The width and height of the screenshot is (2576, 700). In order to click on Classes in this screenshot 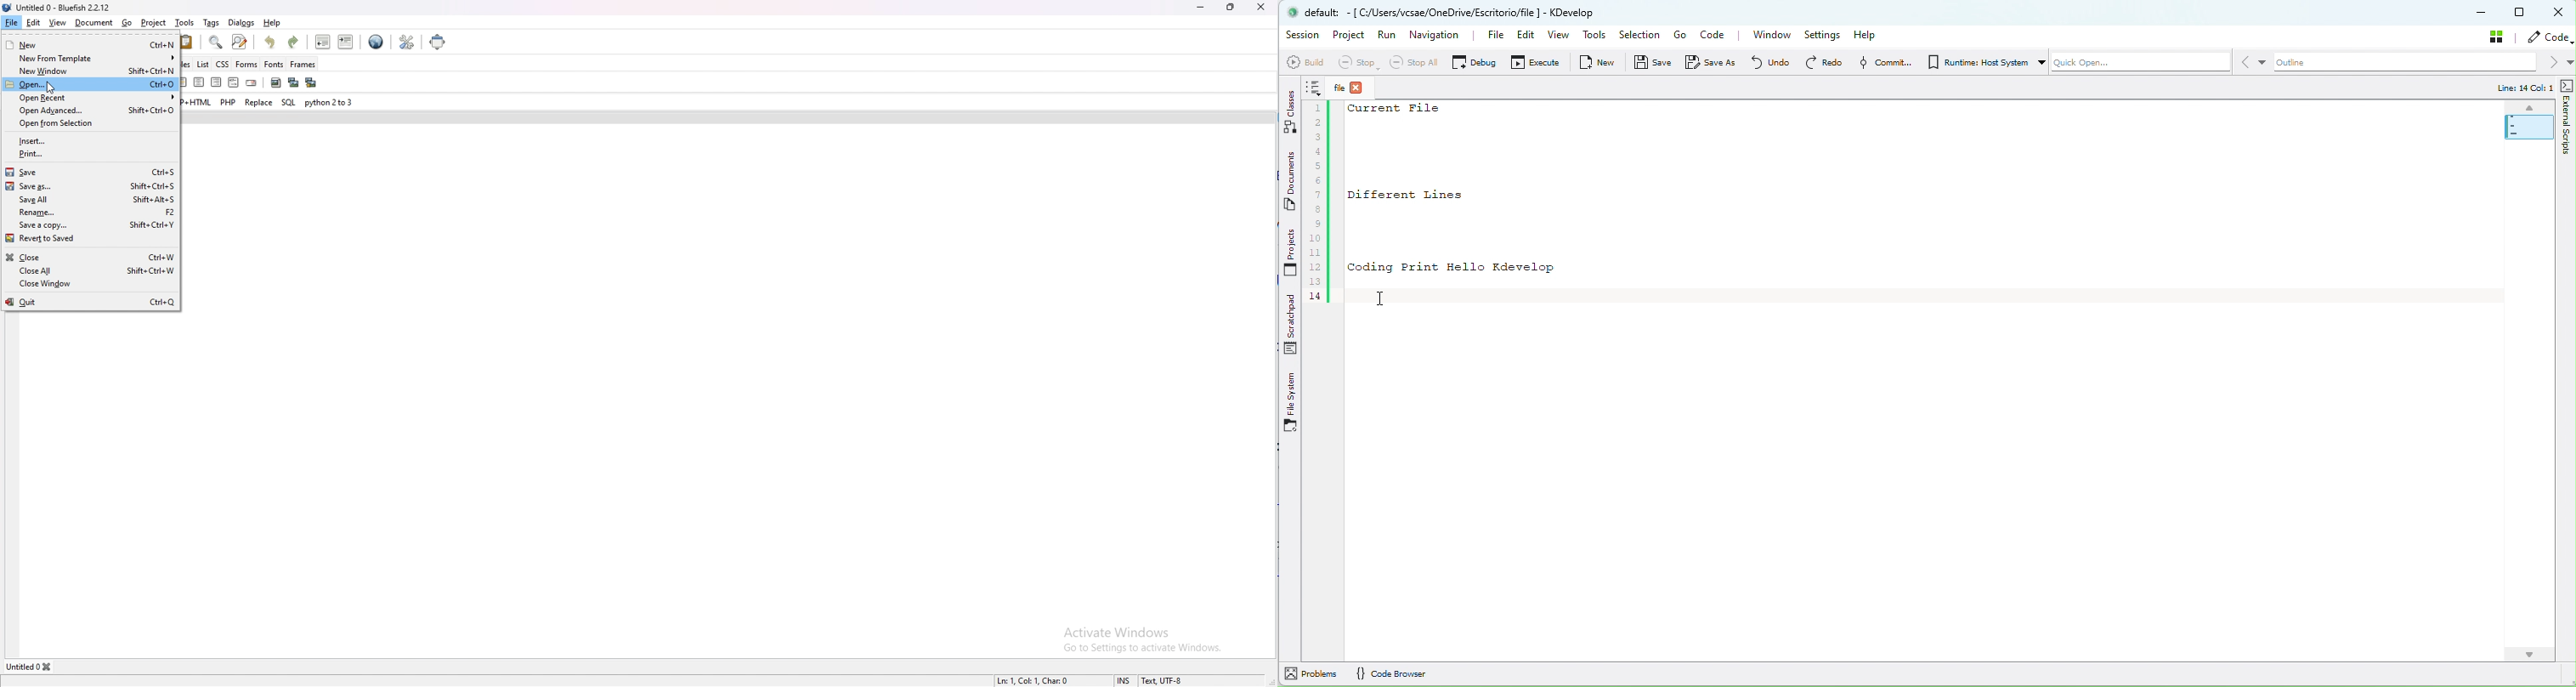, I will do `click(1291, 111)`.